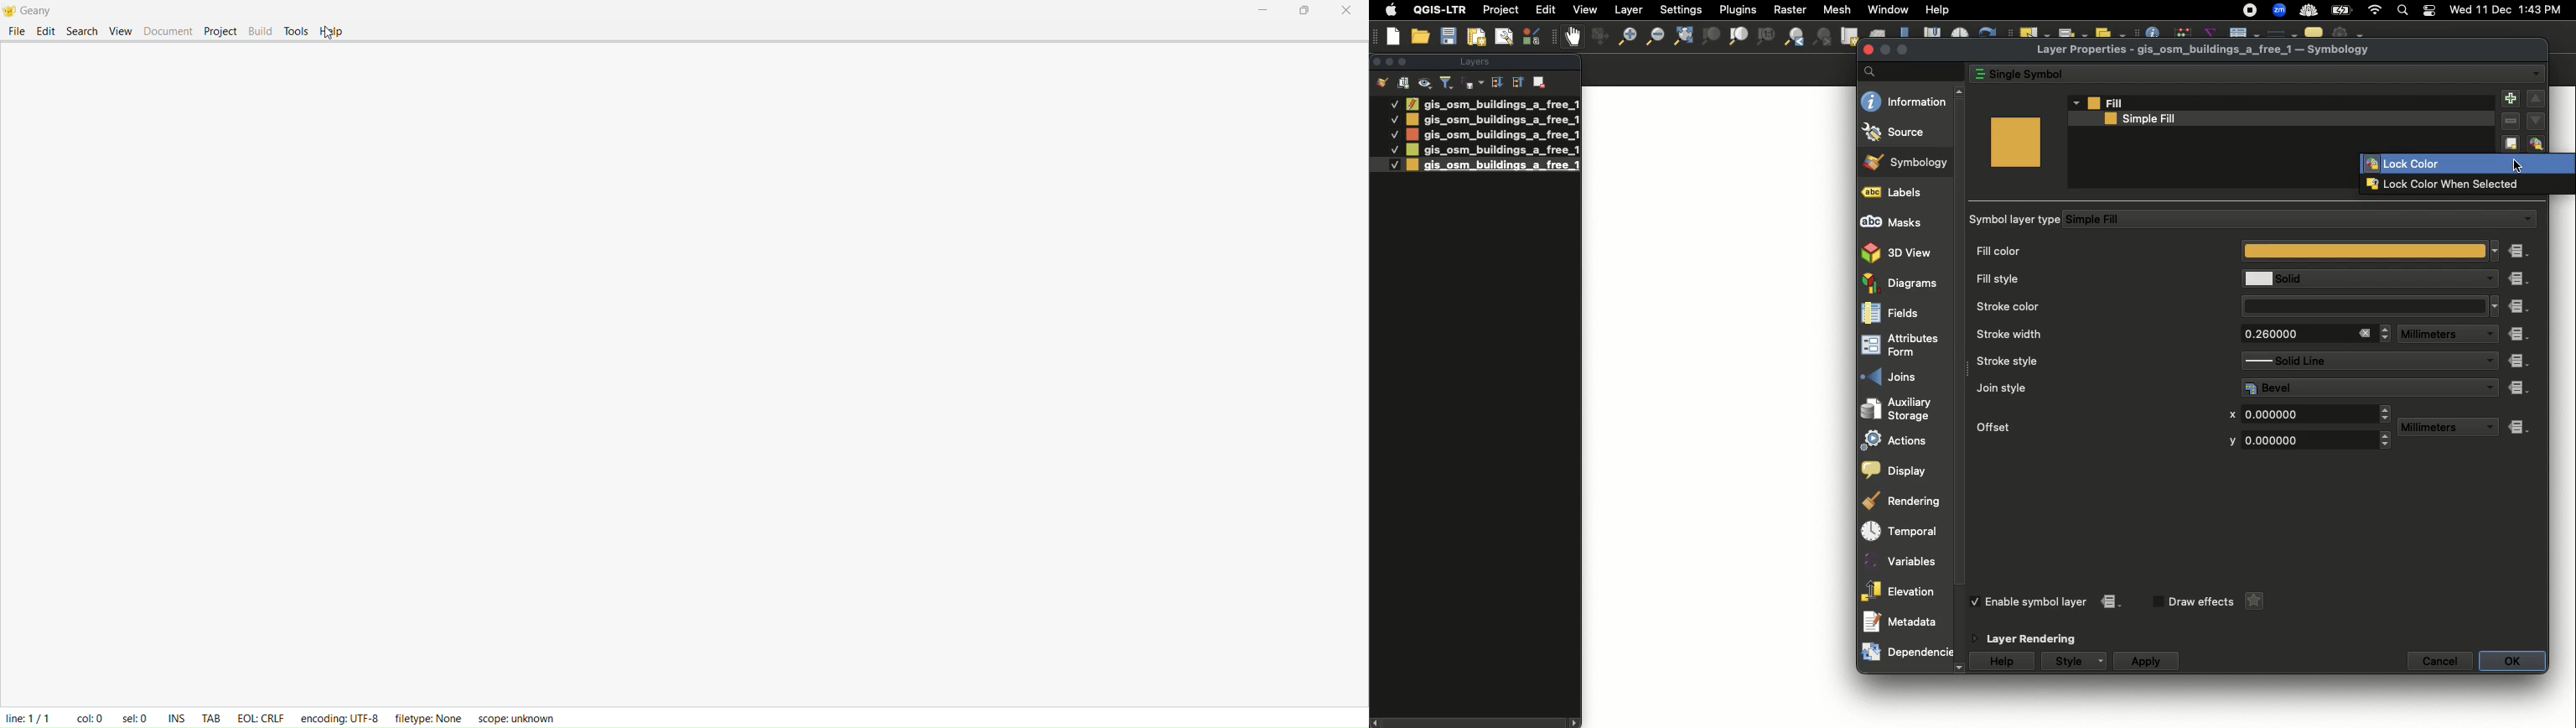 The height and width of the screenshot is (728, 2576). What do you see at coordinates (2536, 74) in the screenshot?
I see `Drop down` at bounding box center [2536, 74].